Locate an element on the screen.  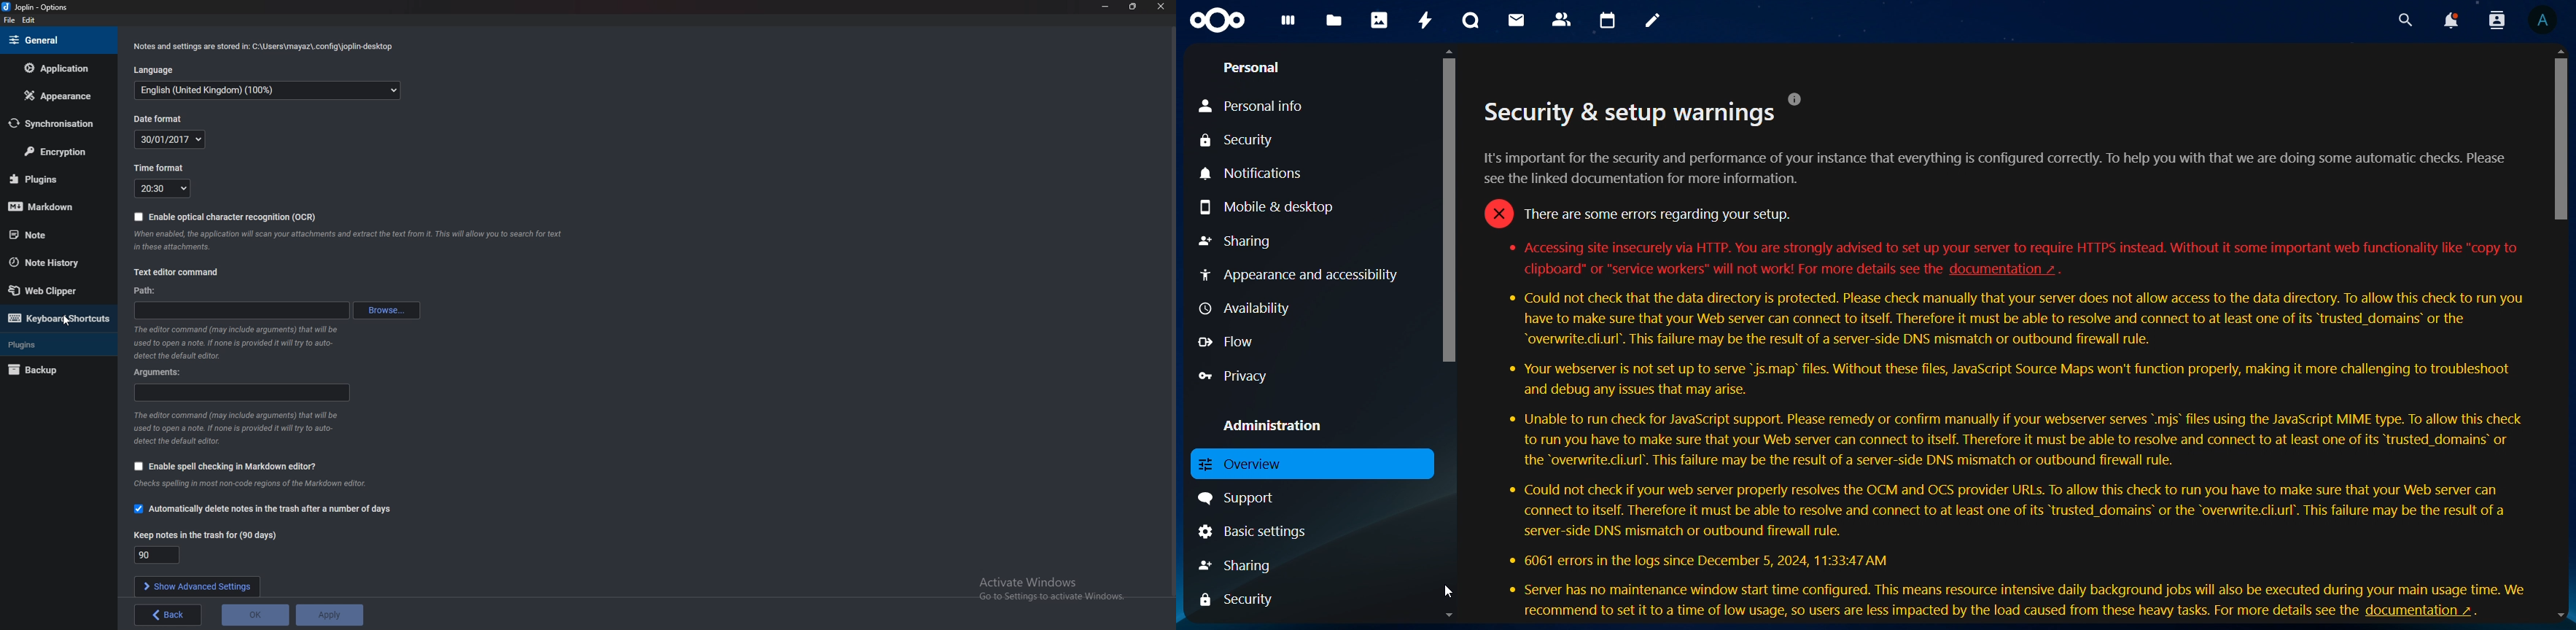
Time format is located at coordinates (163, 189).